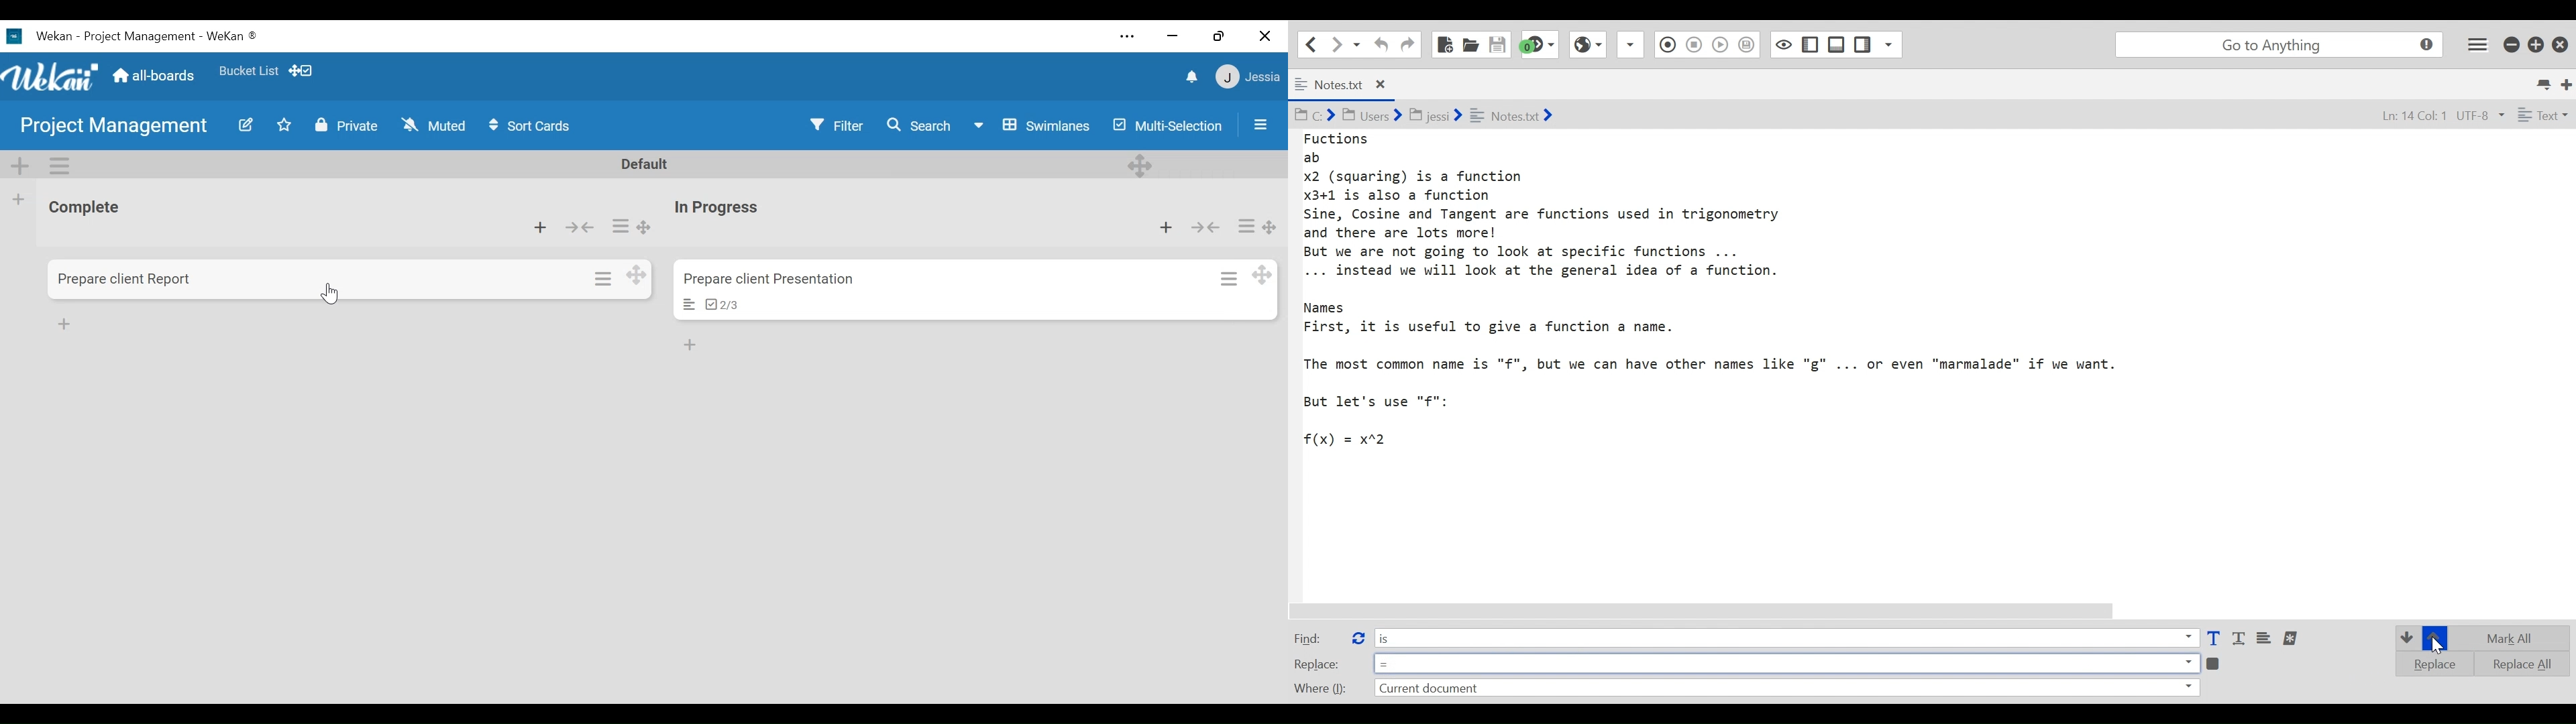 The image size is (2576, 728). What do you see at coordinates (1470, 44) in the screenshot?
I see `Open File` at bounding box center [1470, 44].